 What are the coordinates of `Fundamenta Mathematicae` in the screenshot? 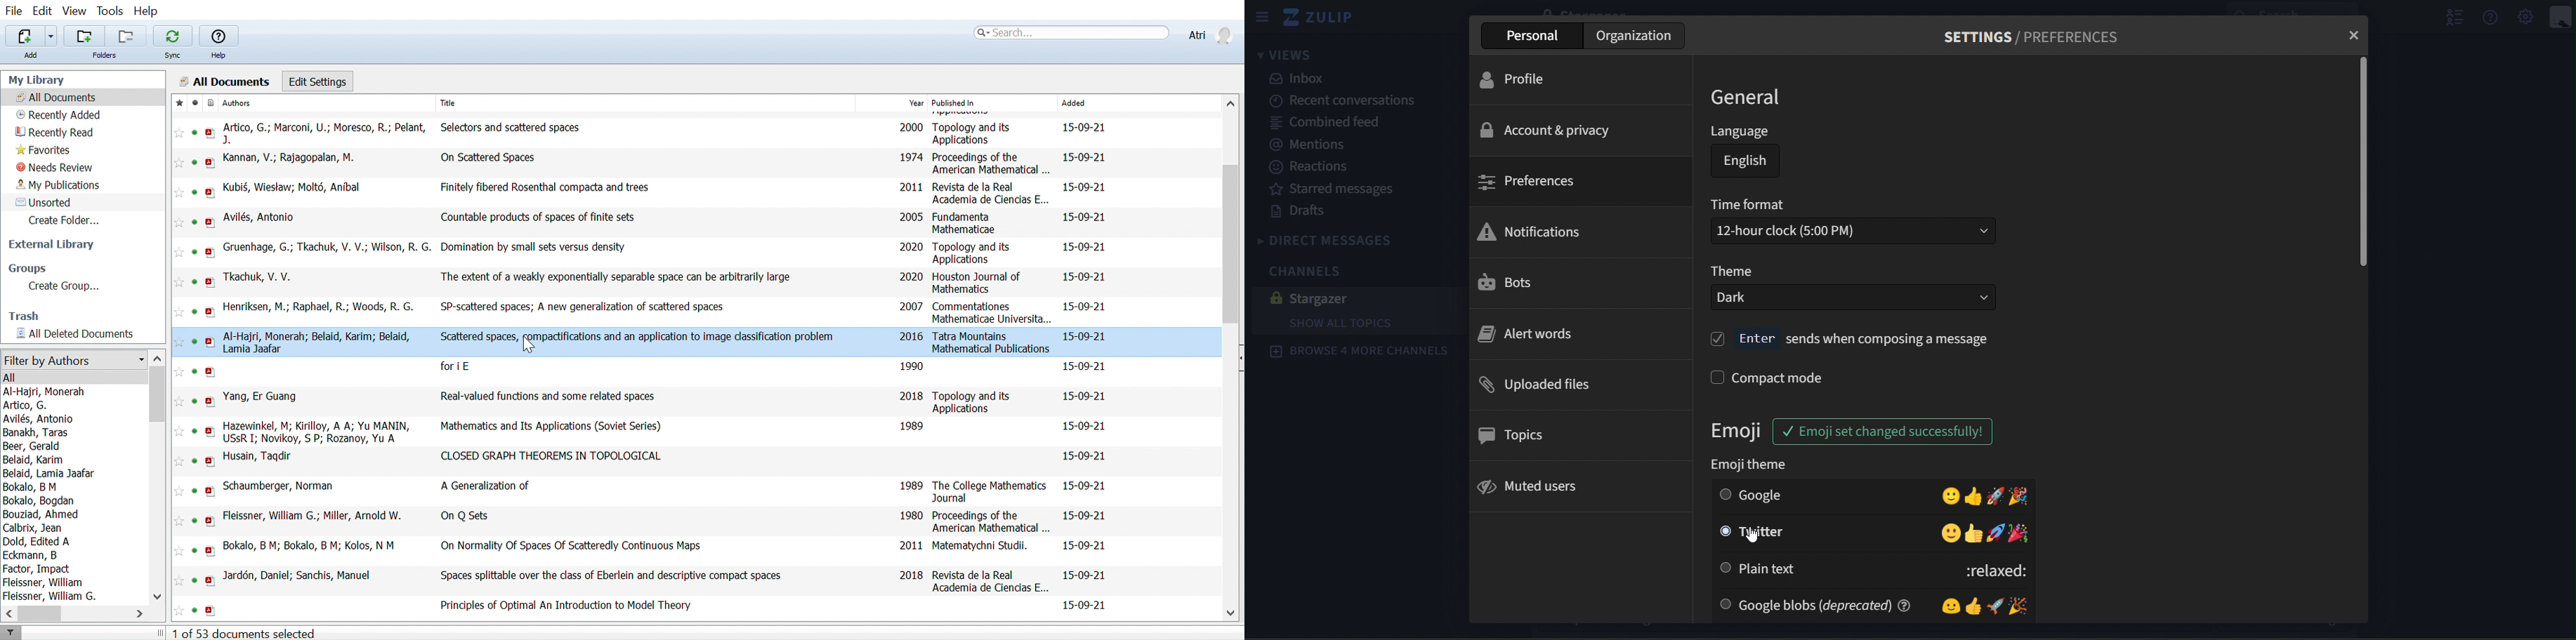 It's located at (965, 223).